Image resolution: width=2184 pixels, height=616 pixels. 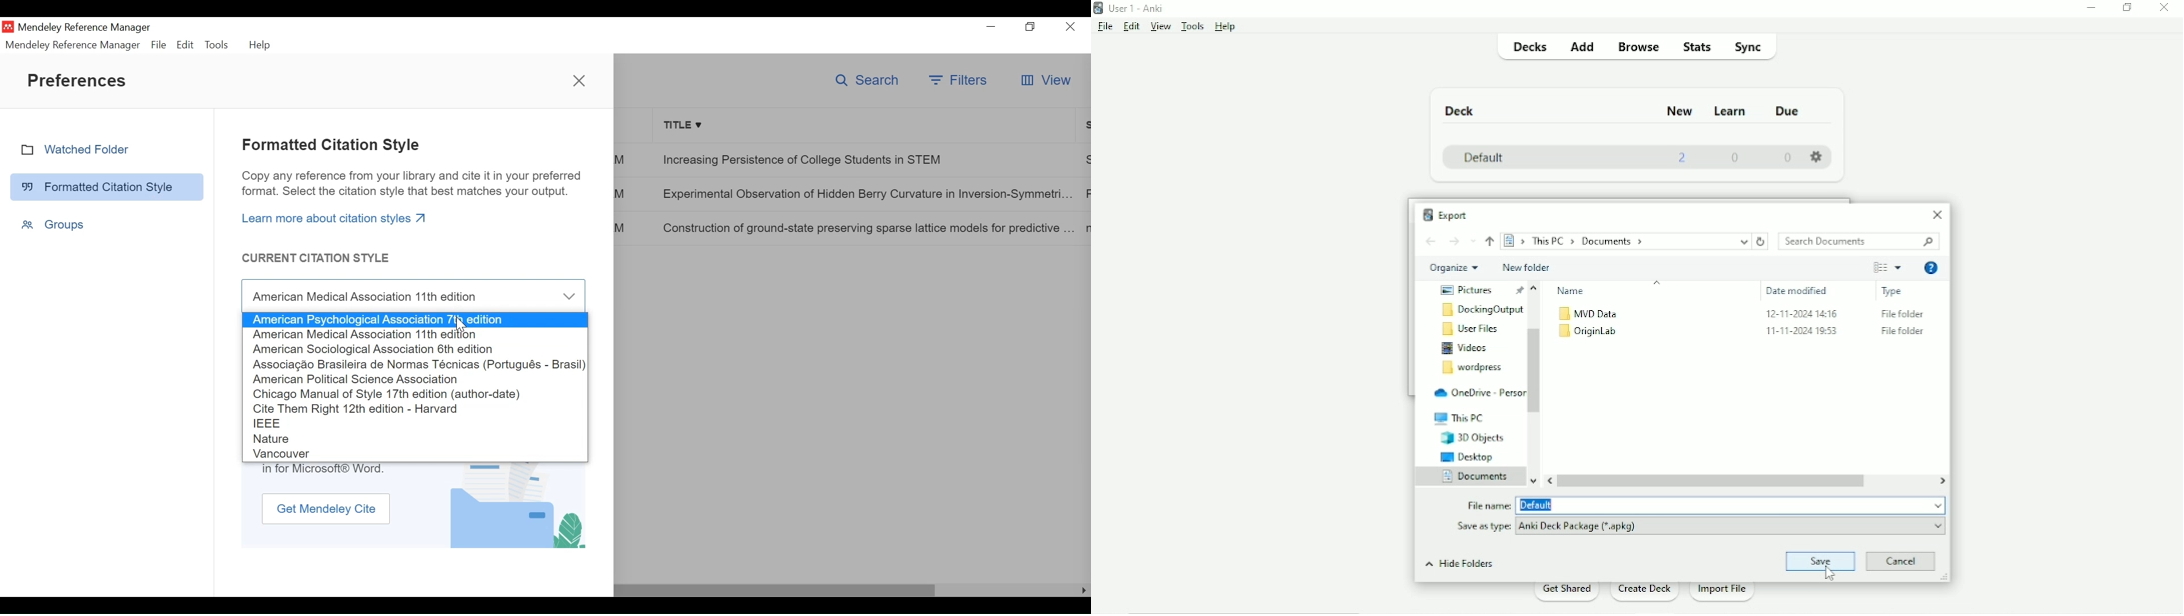 What do you see at coordinates (1588, 333) in the screenshot?
I see `OriginLab` at bounding box center [1588, 333].